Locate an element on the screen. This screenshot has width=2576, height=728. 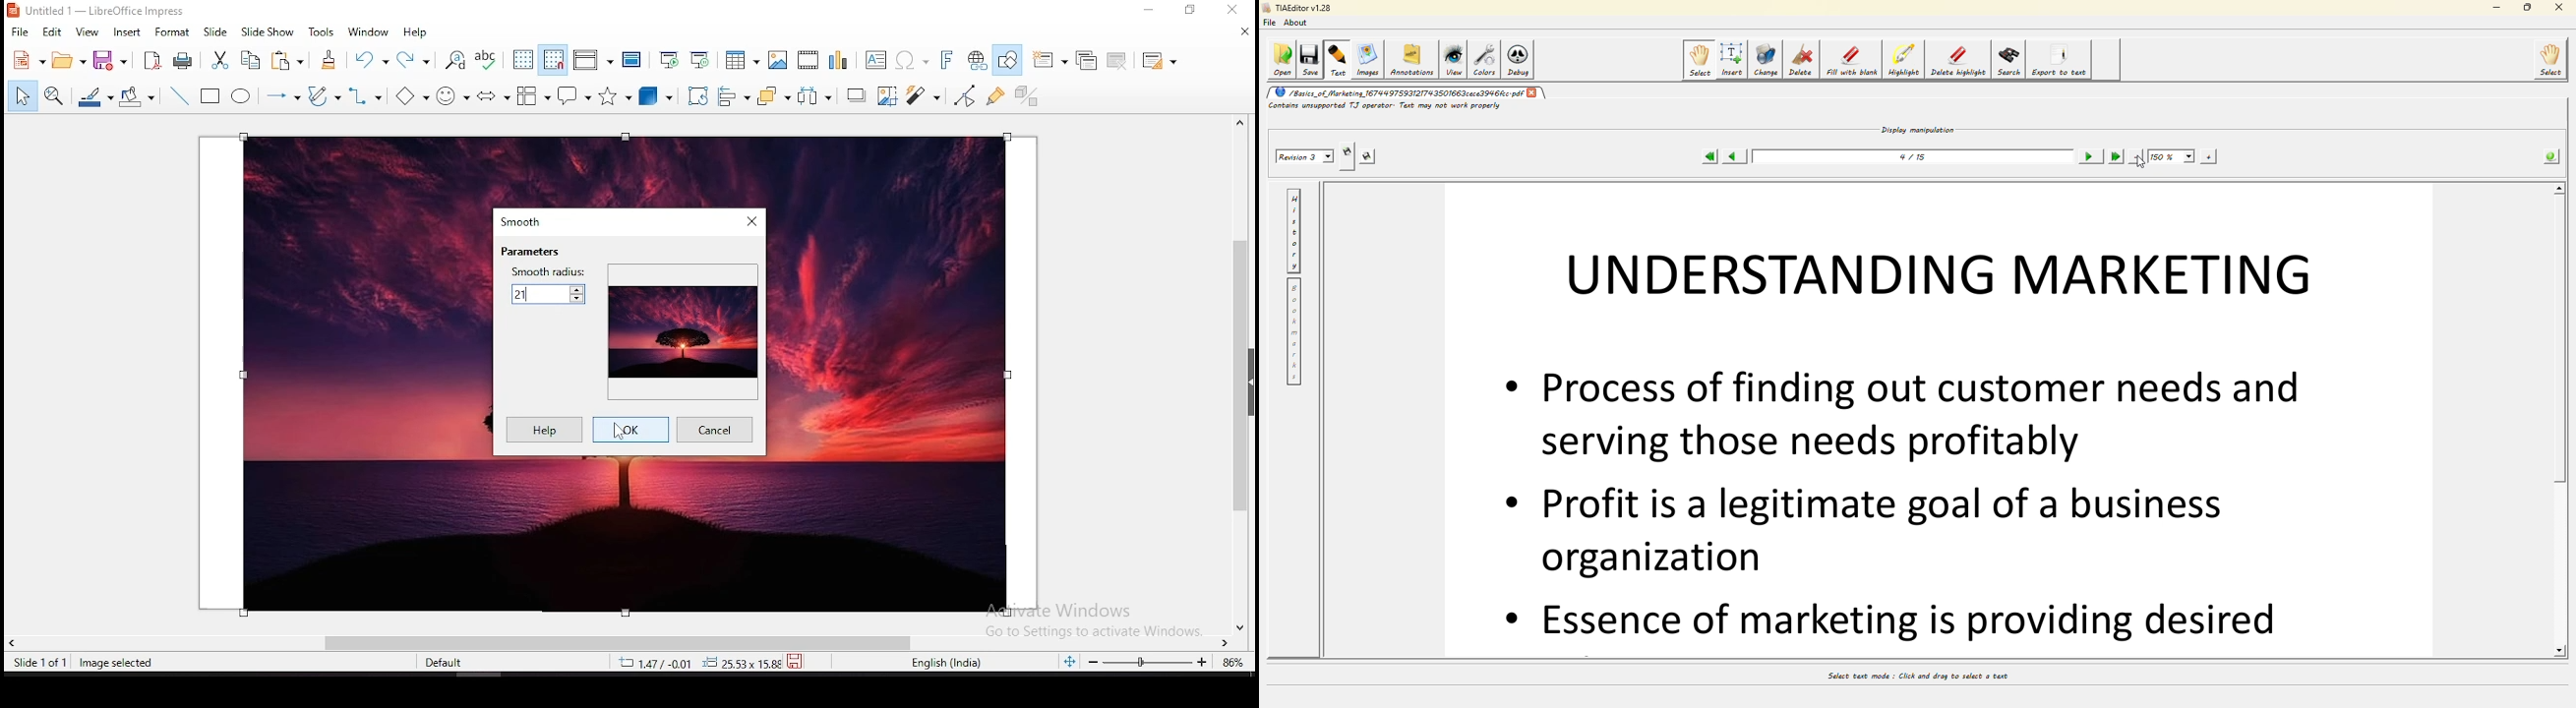
snap to grid is located at coordinates (552, 61).